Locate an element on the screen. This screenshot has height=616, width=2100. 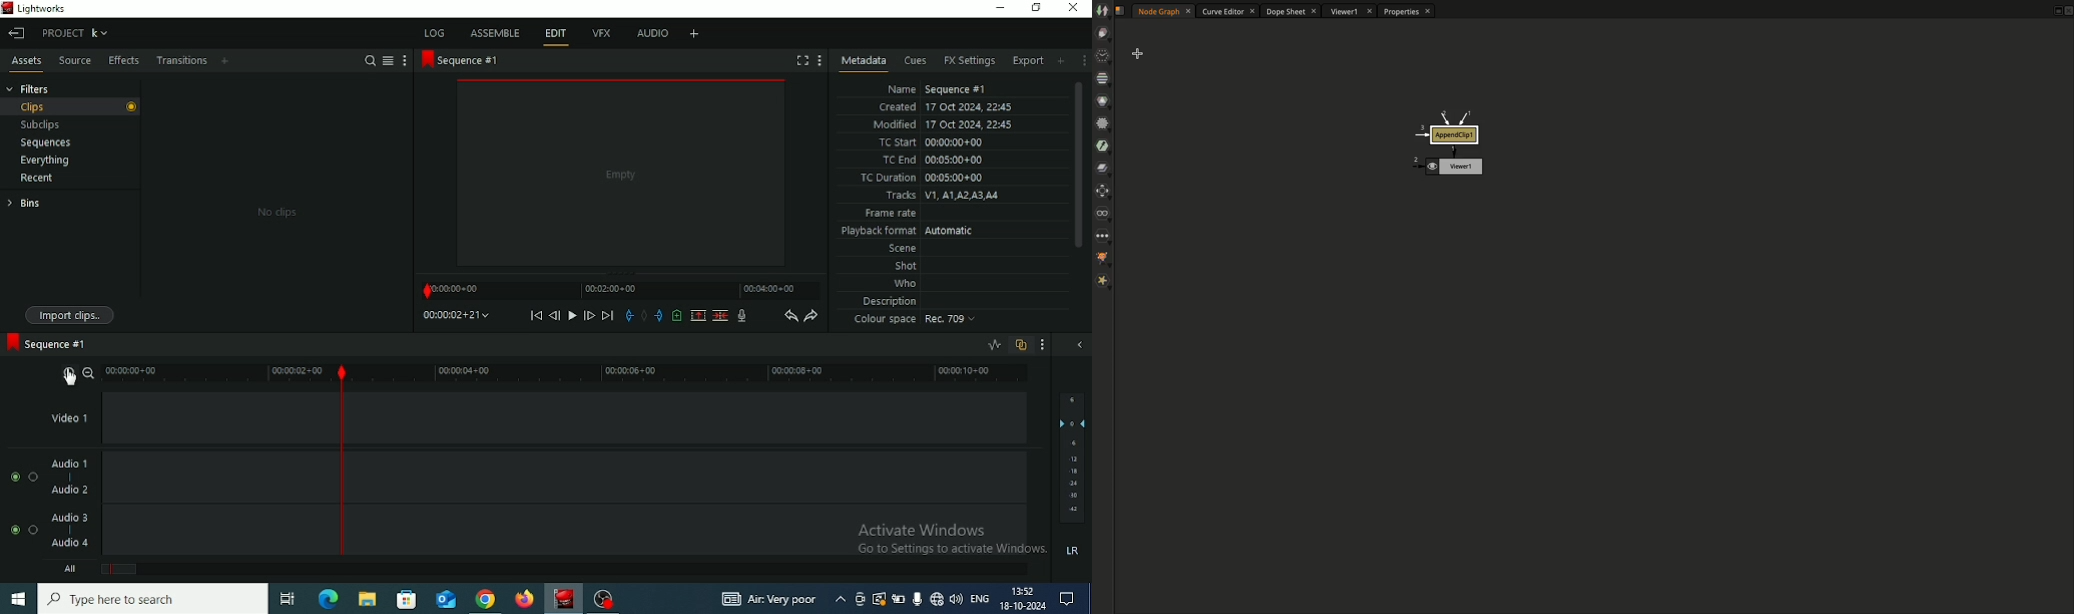
Cues is located at coordinates (915, 61).